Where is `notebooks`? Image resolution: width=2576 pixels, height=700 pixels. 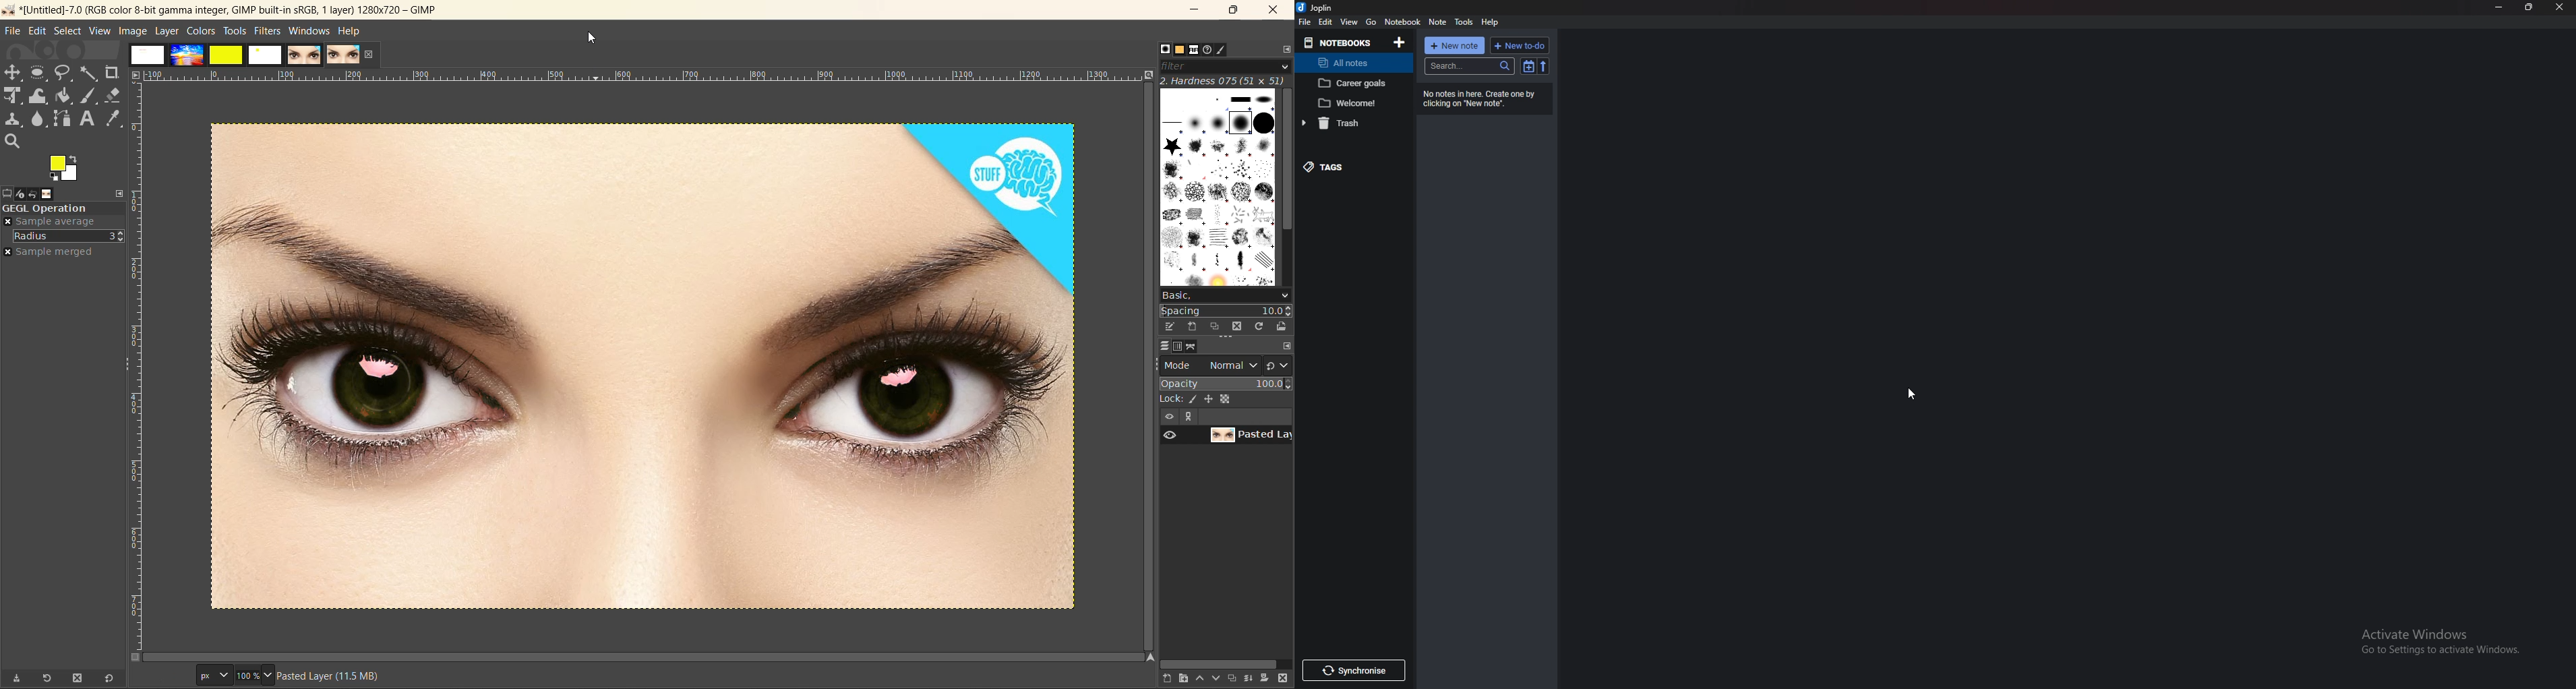 notebooks is located at coordinates (1338, 42).